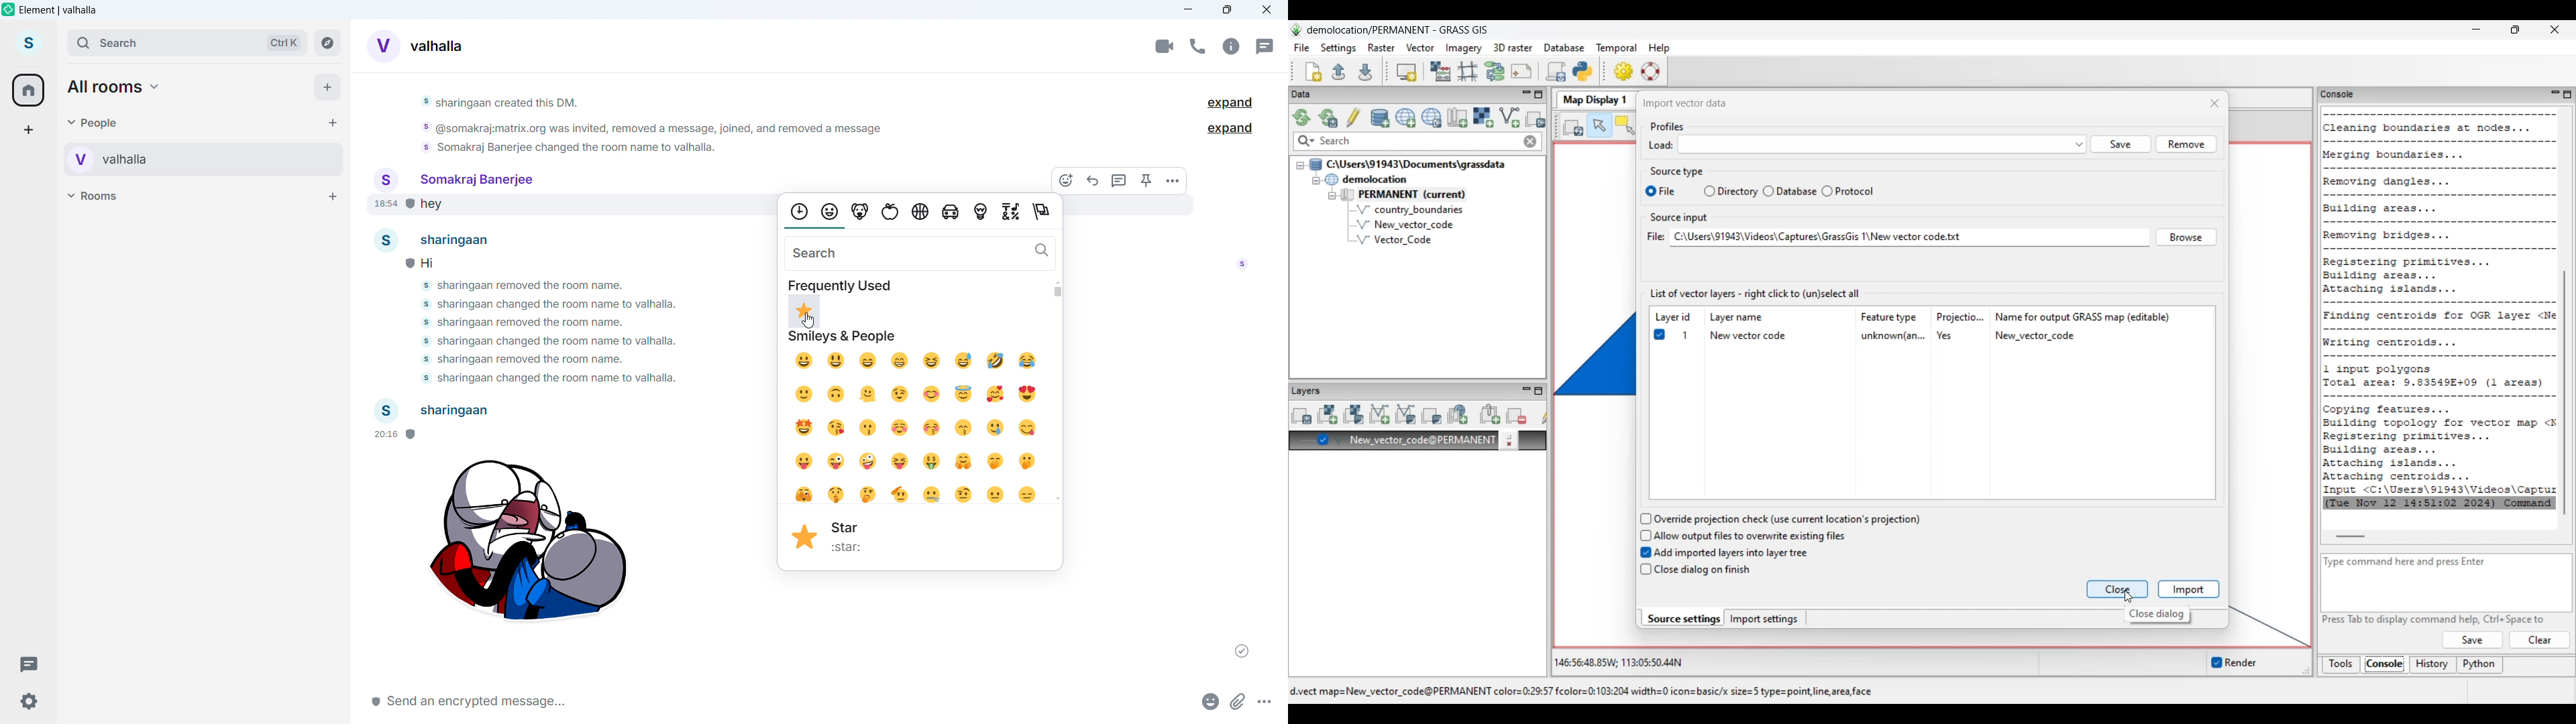  I want to click on neutral face, so click(998, 495).